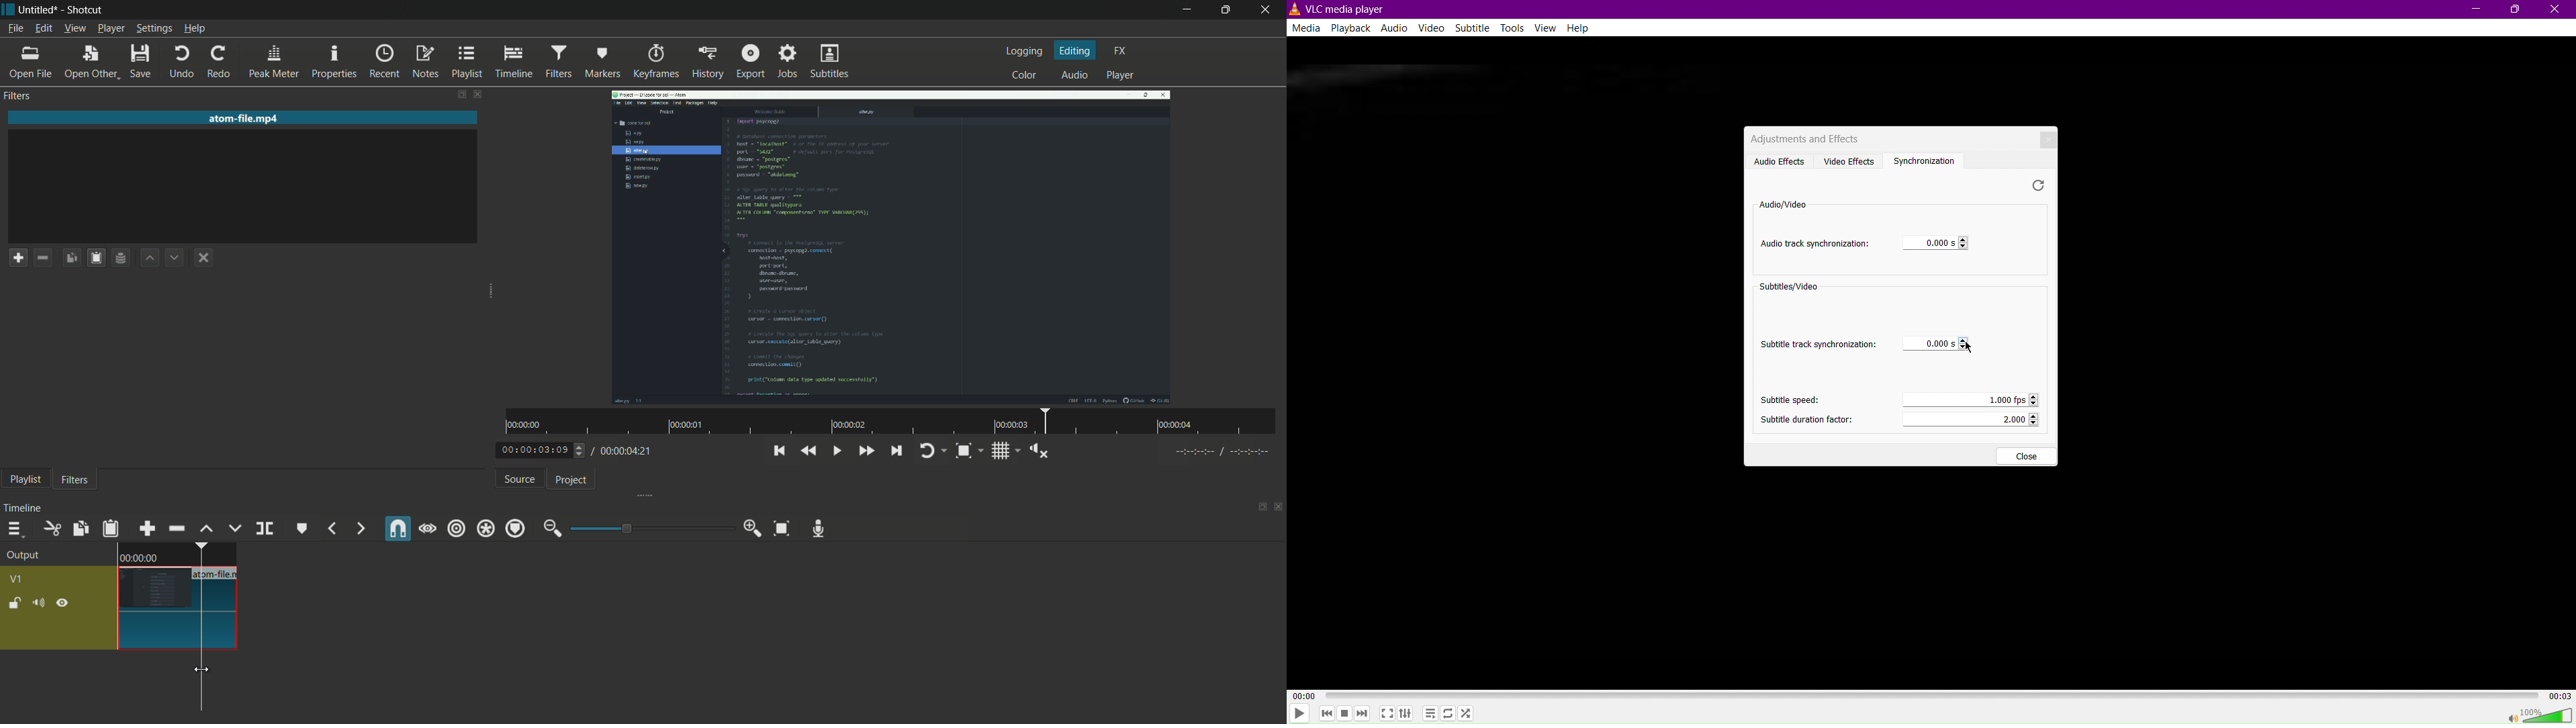 The height and width of the screenshot is (728, 2576). Describe the element at coordinates (1326, 715) in the screenshot. I see `skip back` at that location.